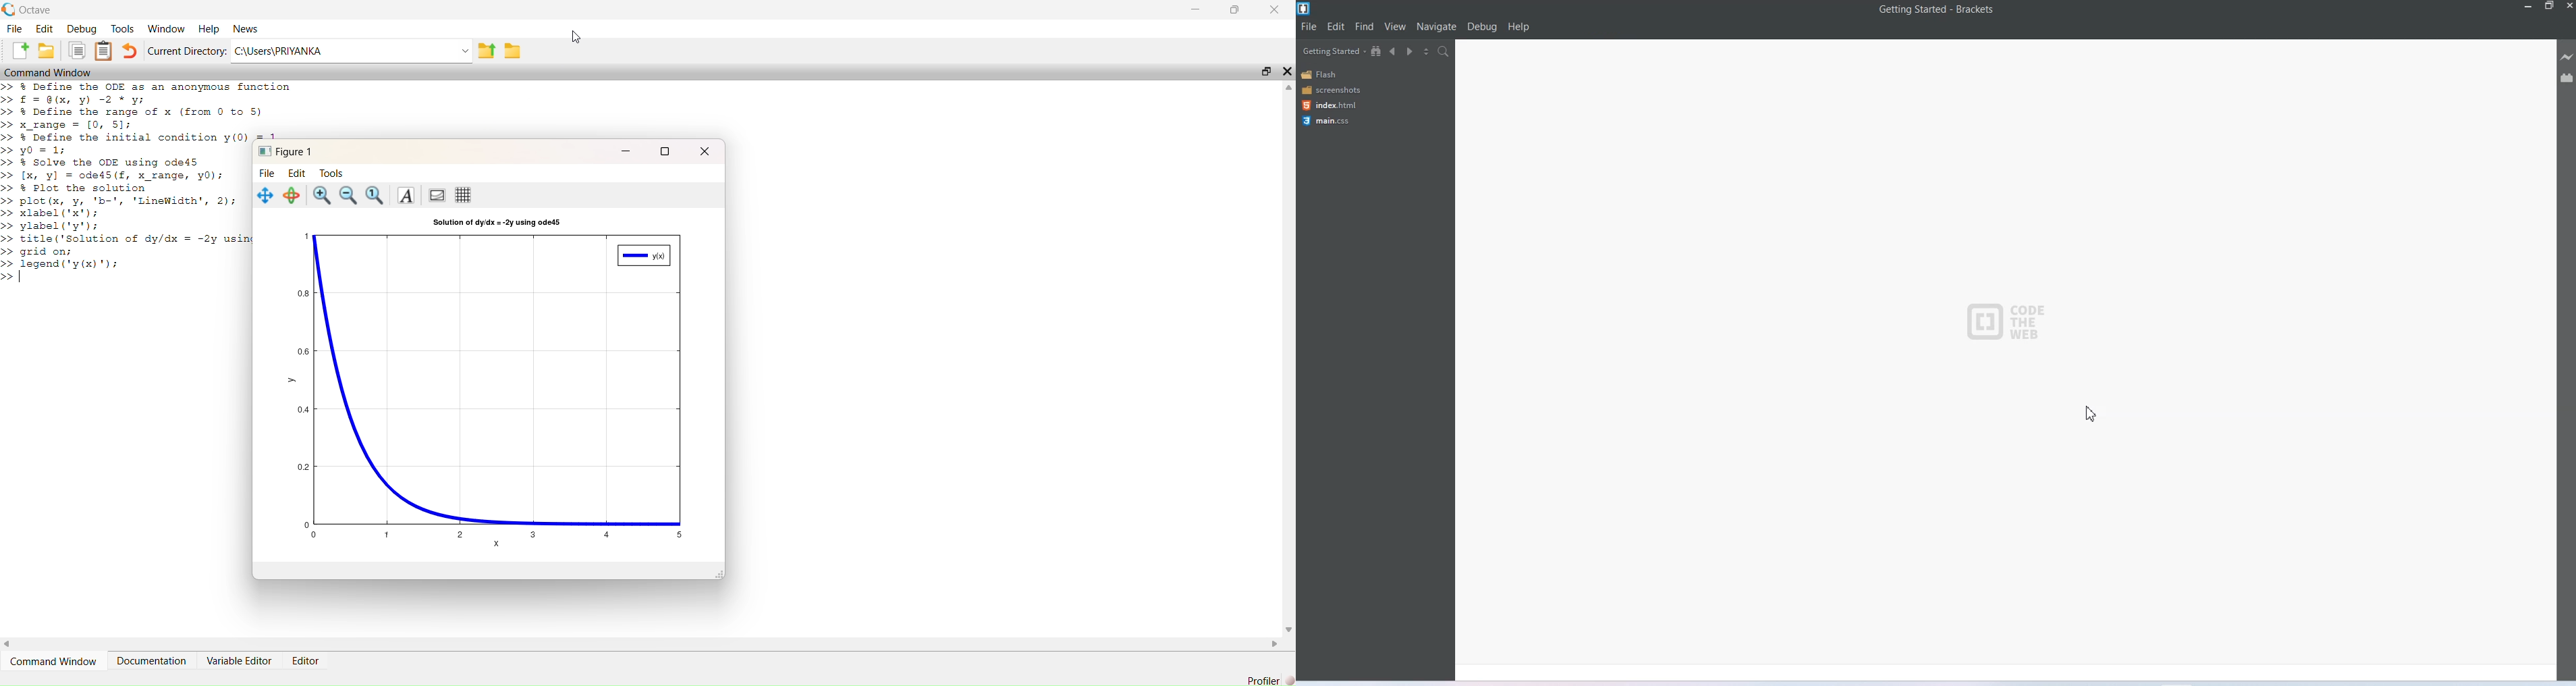 The height and width of the screenshot is (700, 2576). I want to click on vertical scroll bar, so click(1288, 358).